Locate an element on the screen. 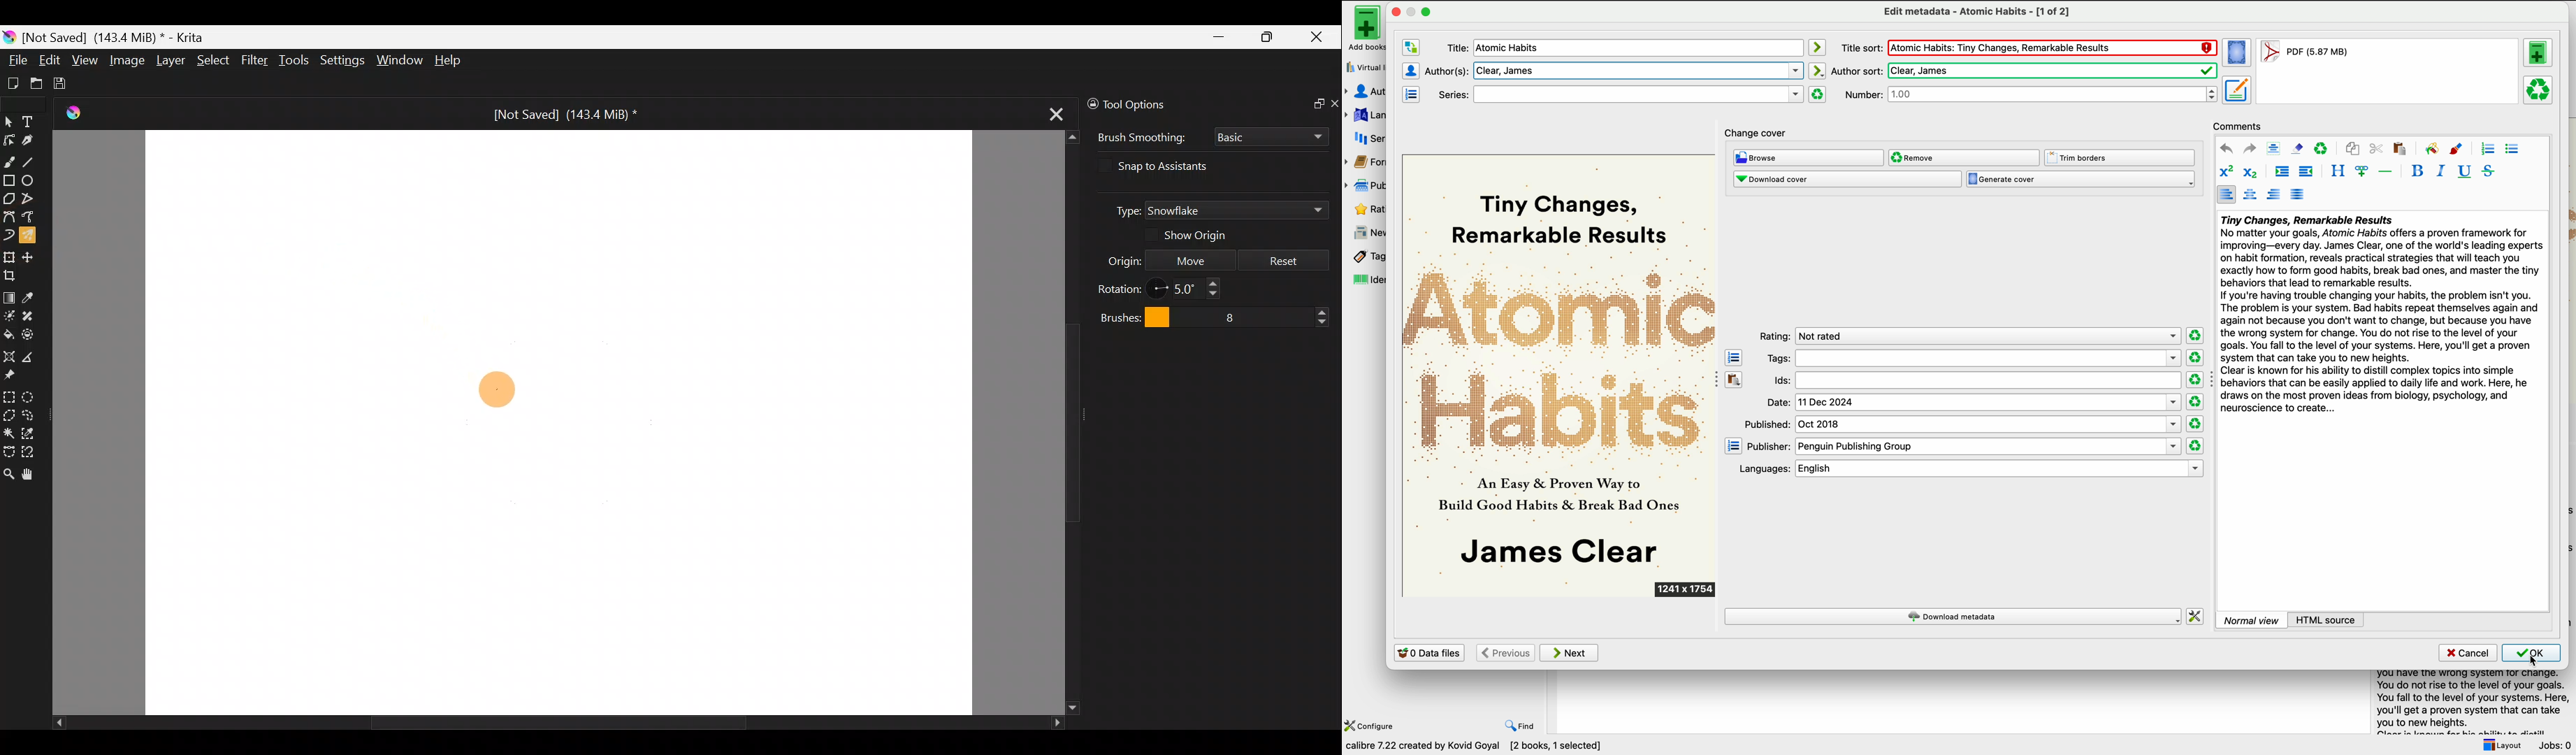  Smart patch tool is located at coordinates (29, 315).